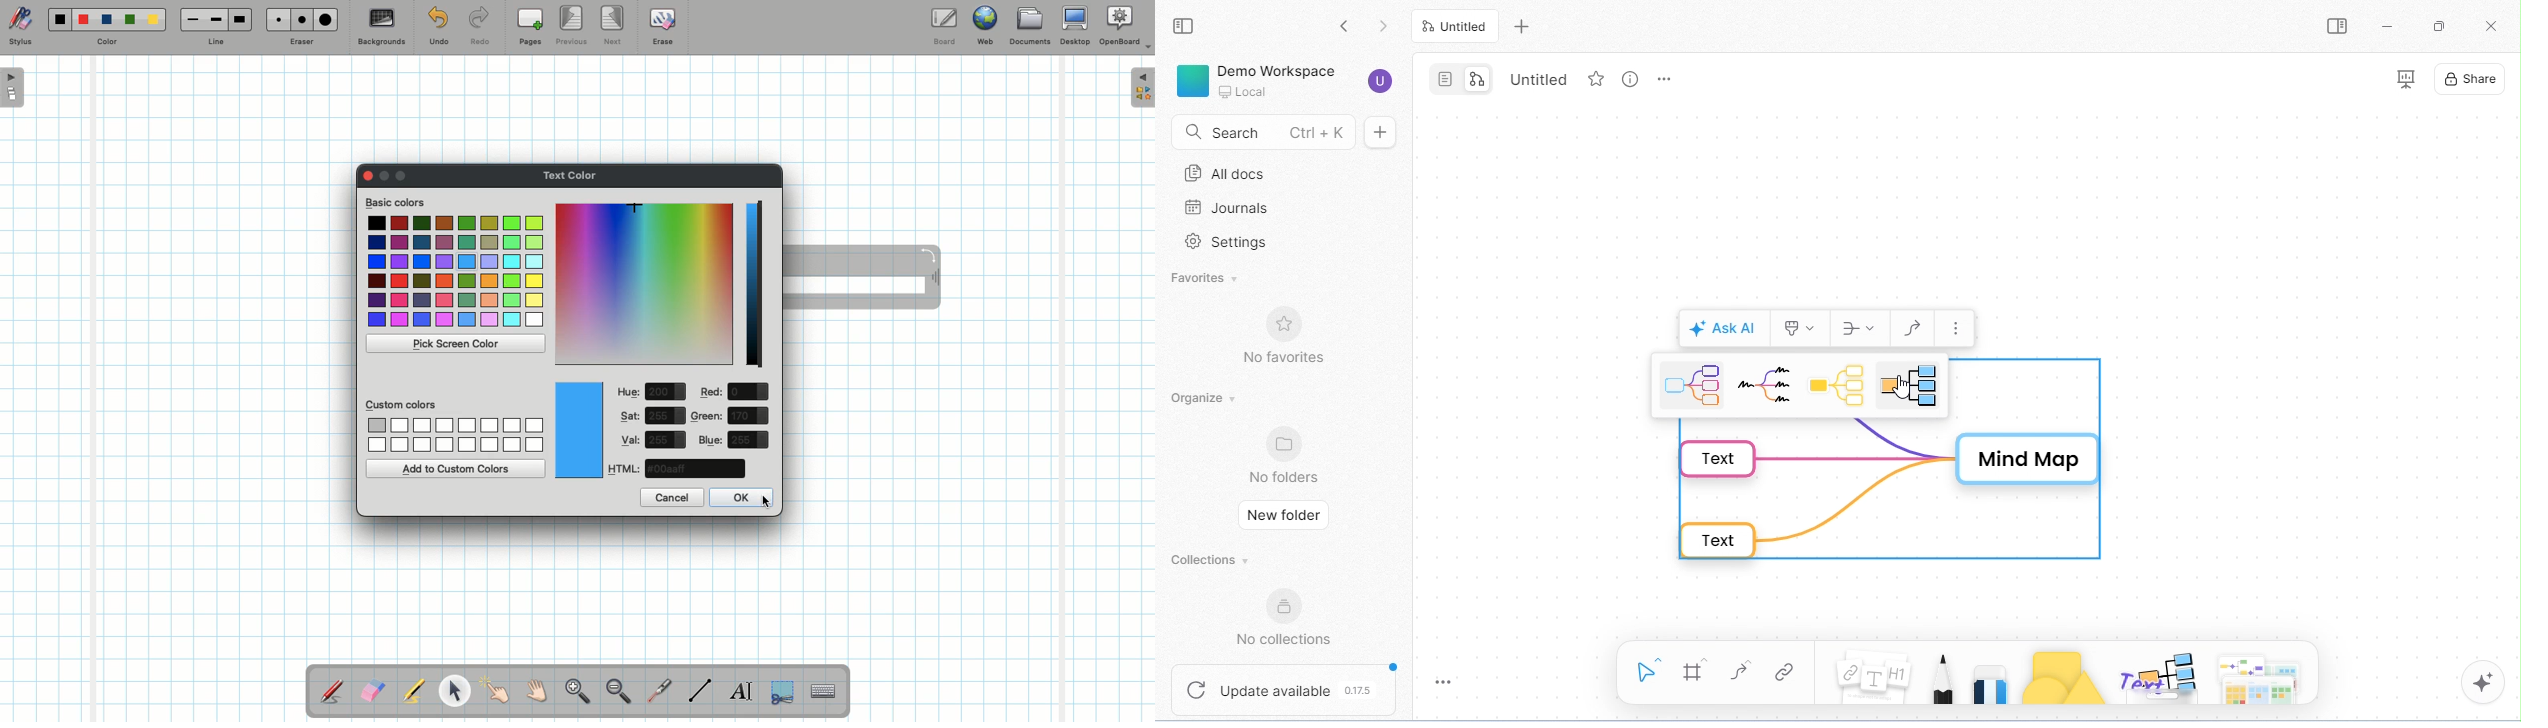  Describe the element at coordinates (2483, 682) in the screenshot. I see `AI` at that location.